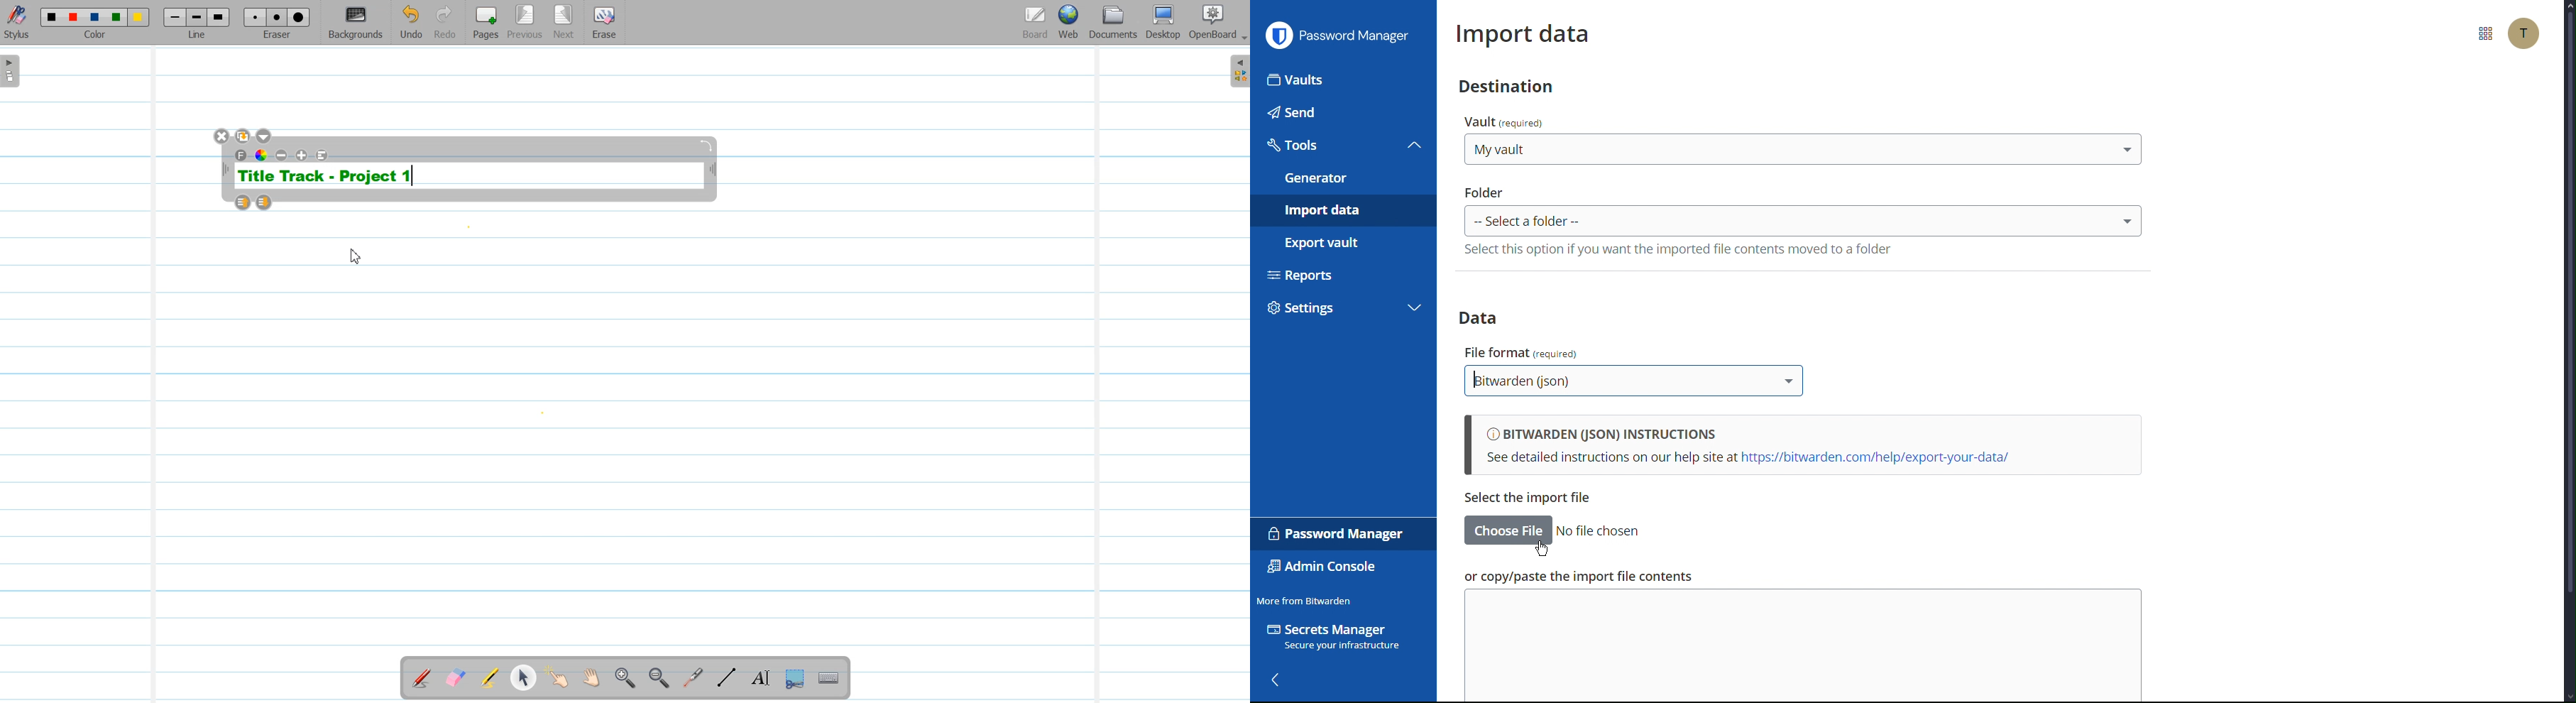 Image resolution: width=2576 pixels, height=728 pixels. Describe the element at coordinates (1115, 22) in the screenshot. I see `Document` at that location.